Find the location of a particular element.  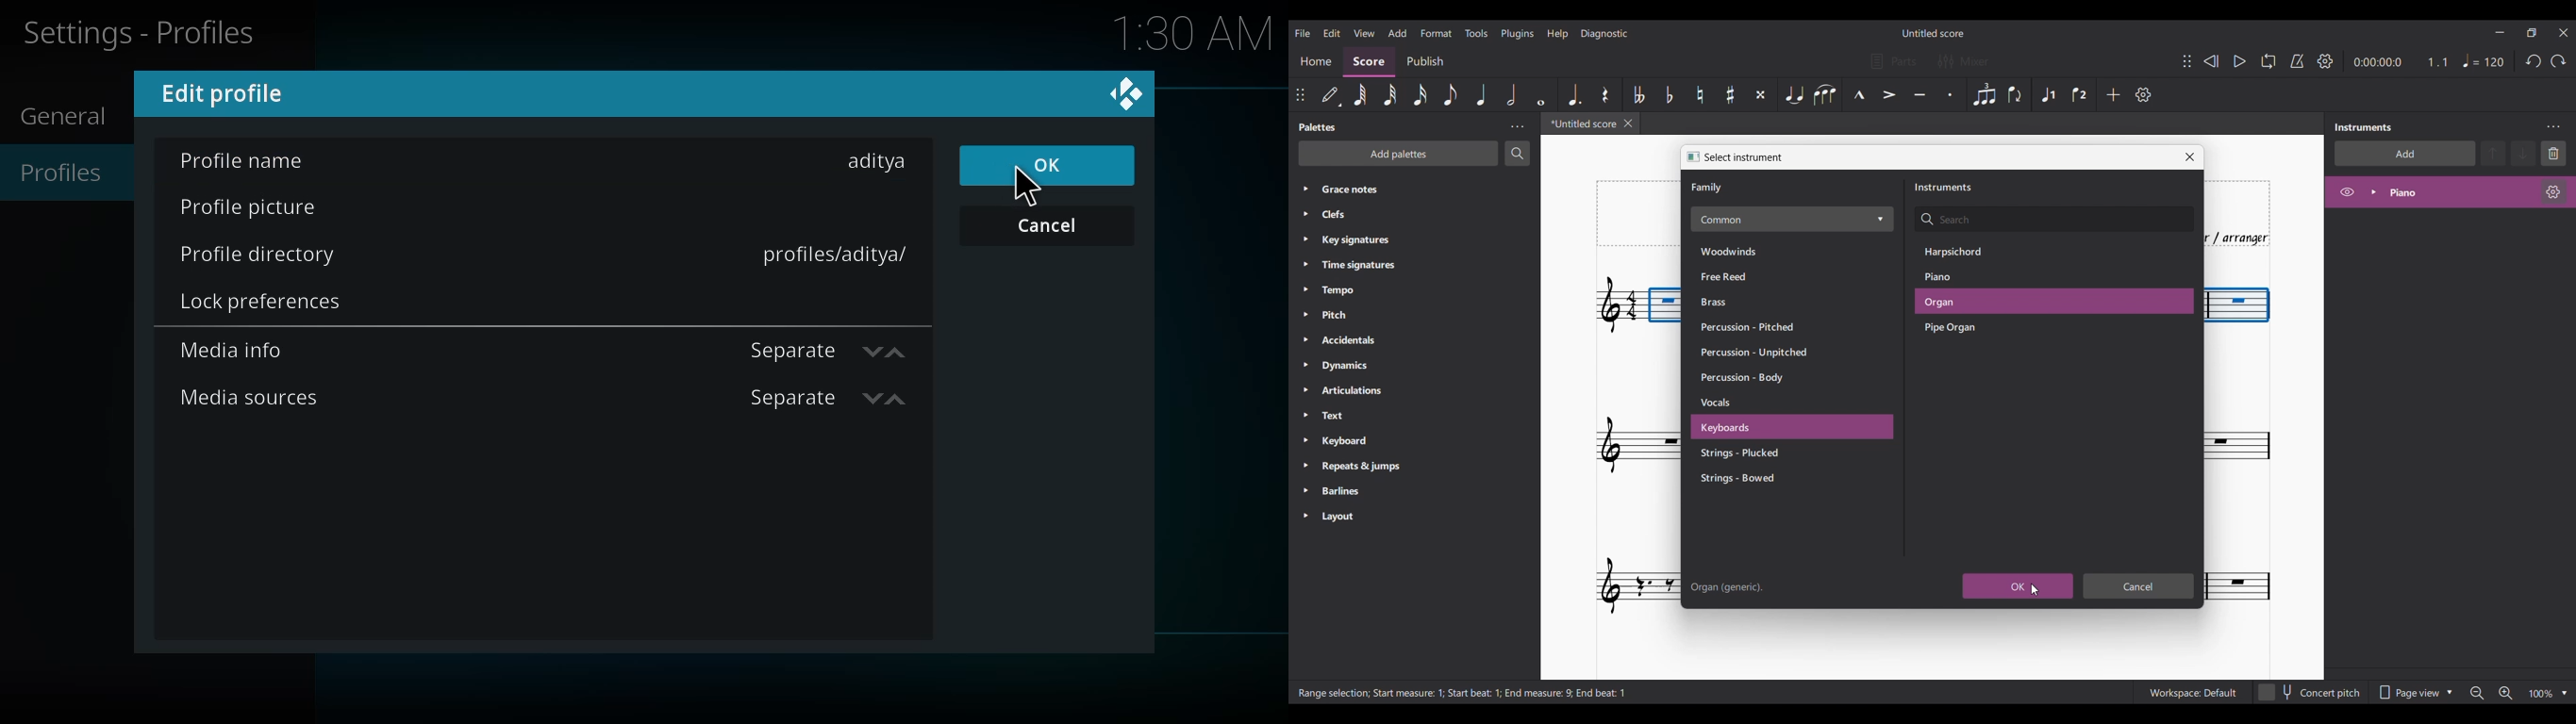

Tenuto is located at coordinates (1920, 94).